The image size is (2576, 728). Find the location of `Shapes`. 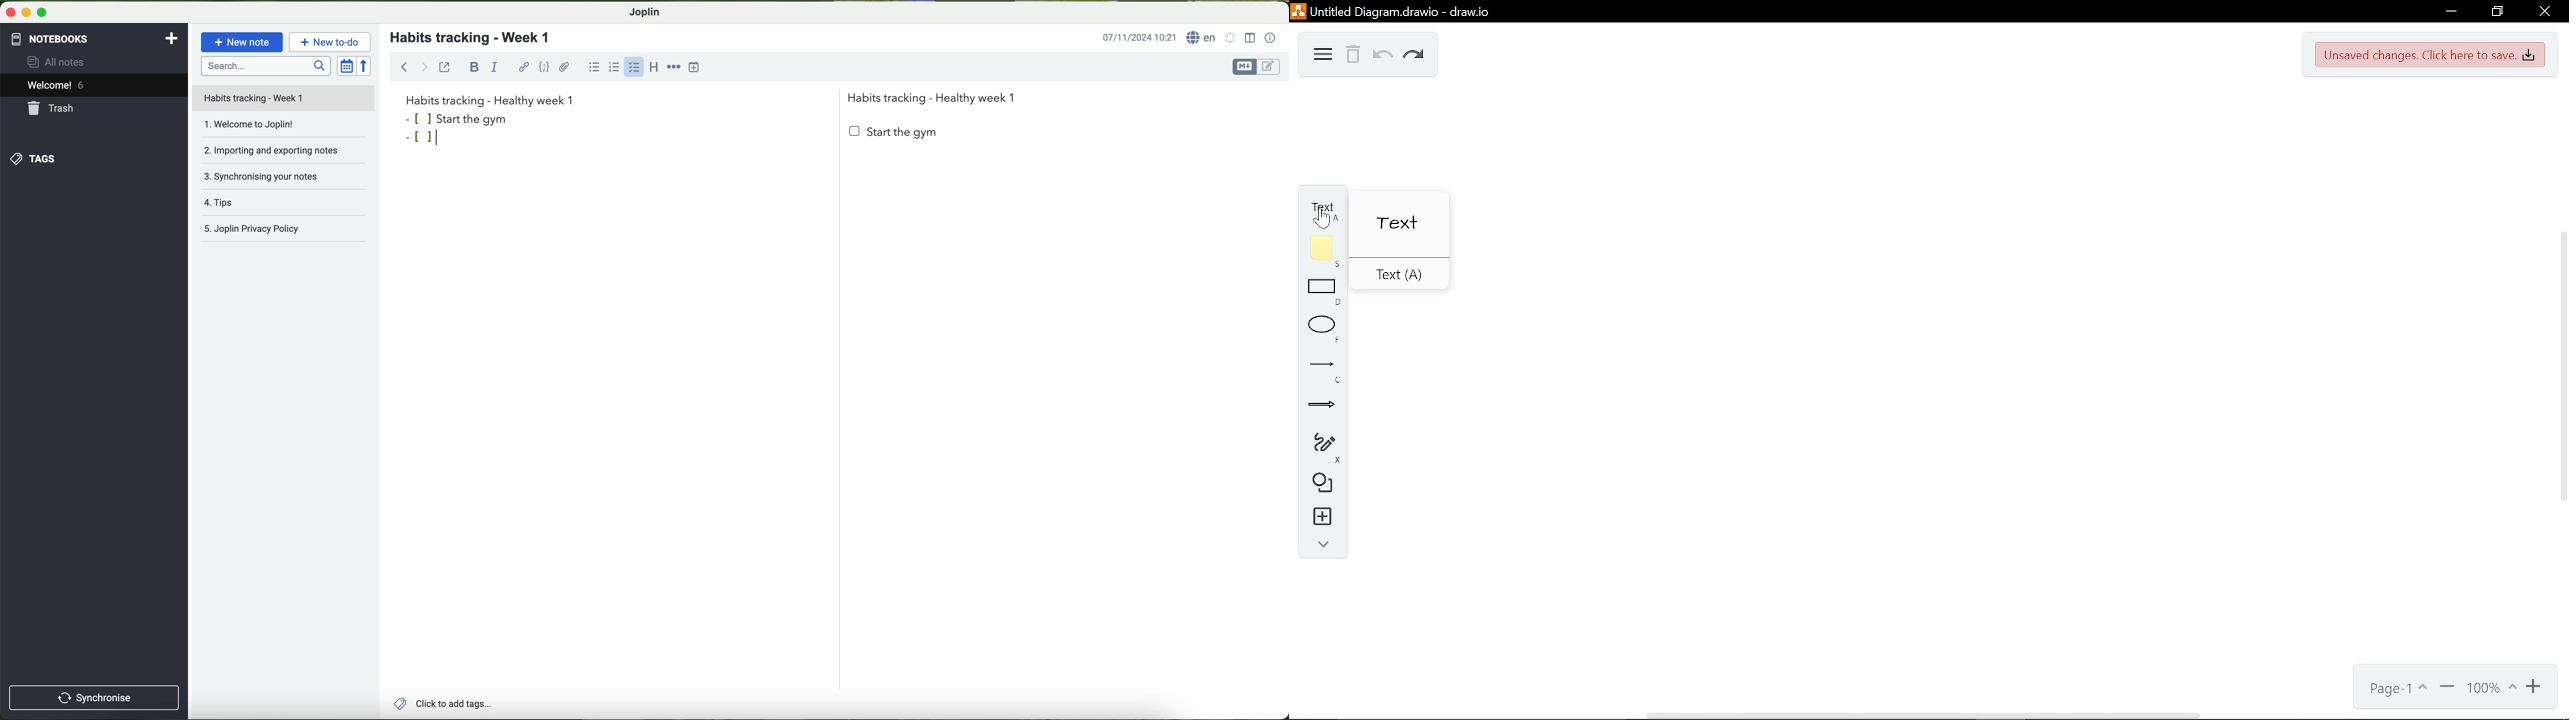

Shapes is located at coordinates (1316, 486).